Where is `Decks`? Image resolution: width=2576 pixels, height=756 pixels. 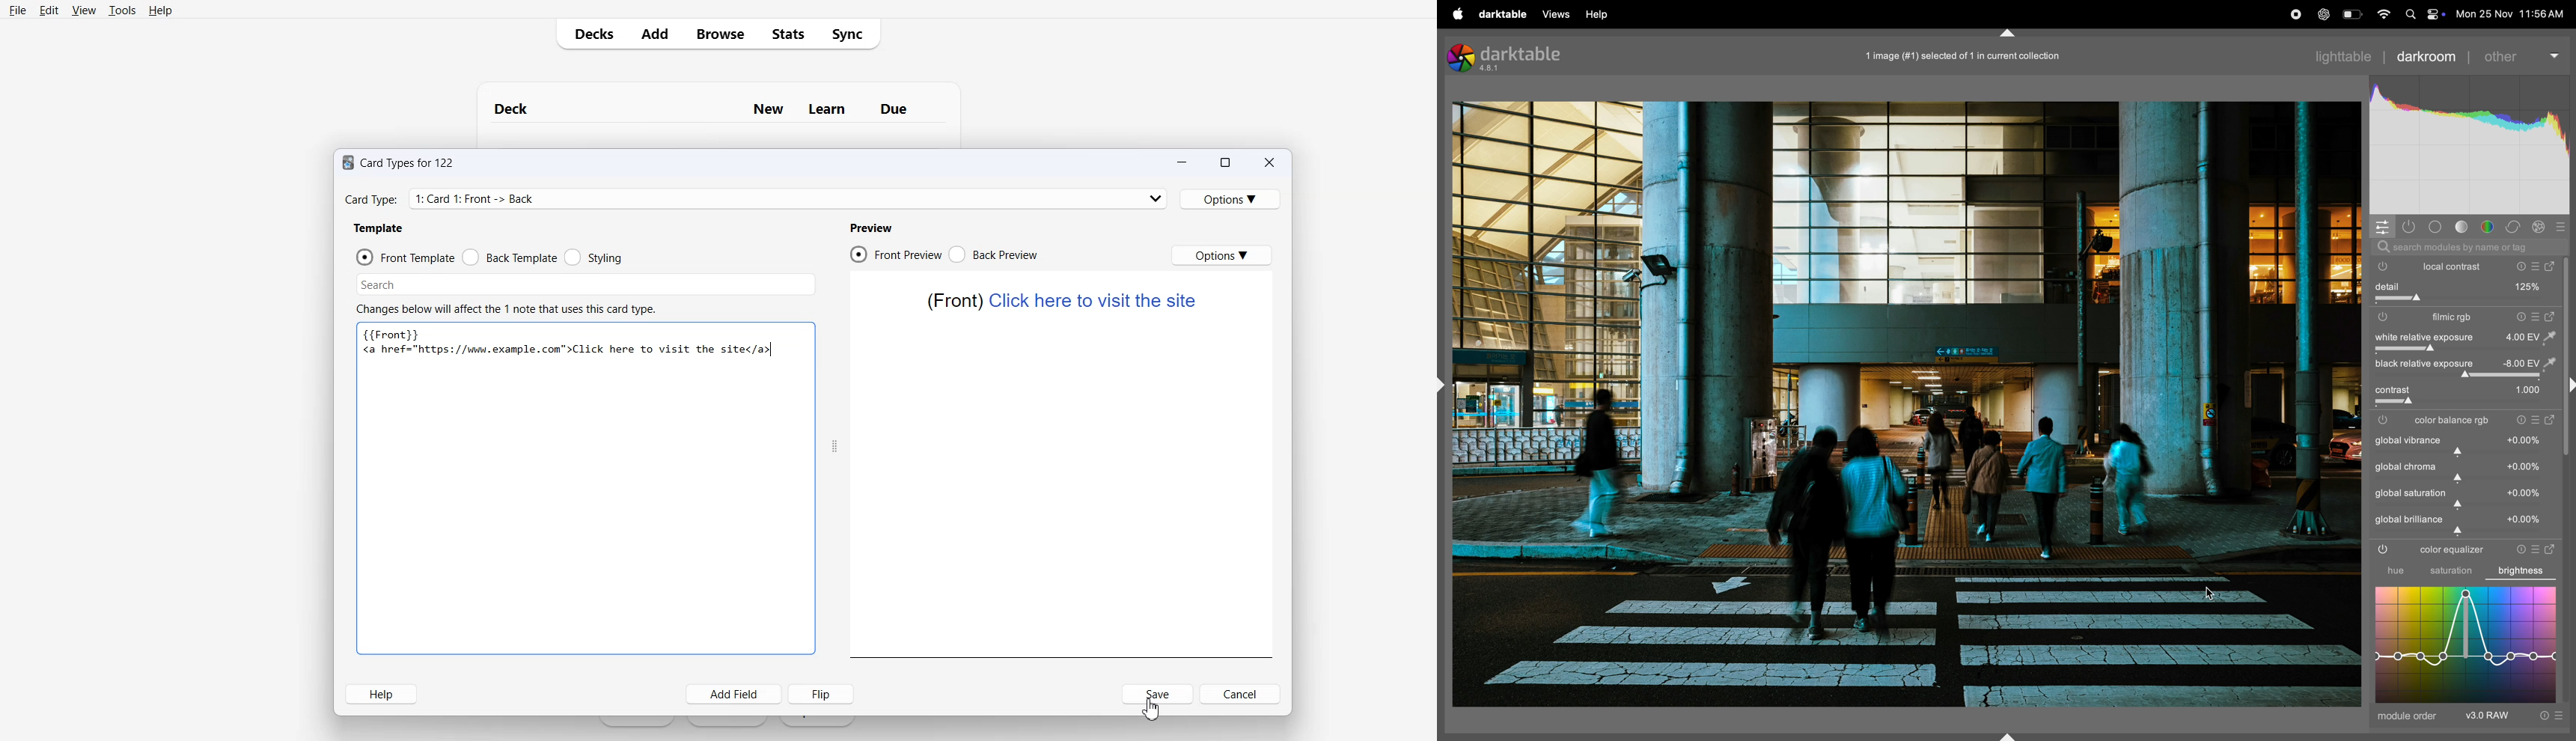
Decks is located at coordinates (590, 34).